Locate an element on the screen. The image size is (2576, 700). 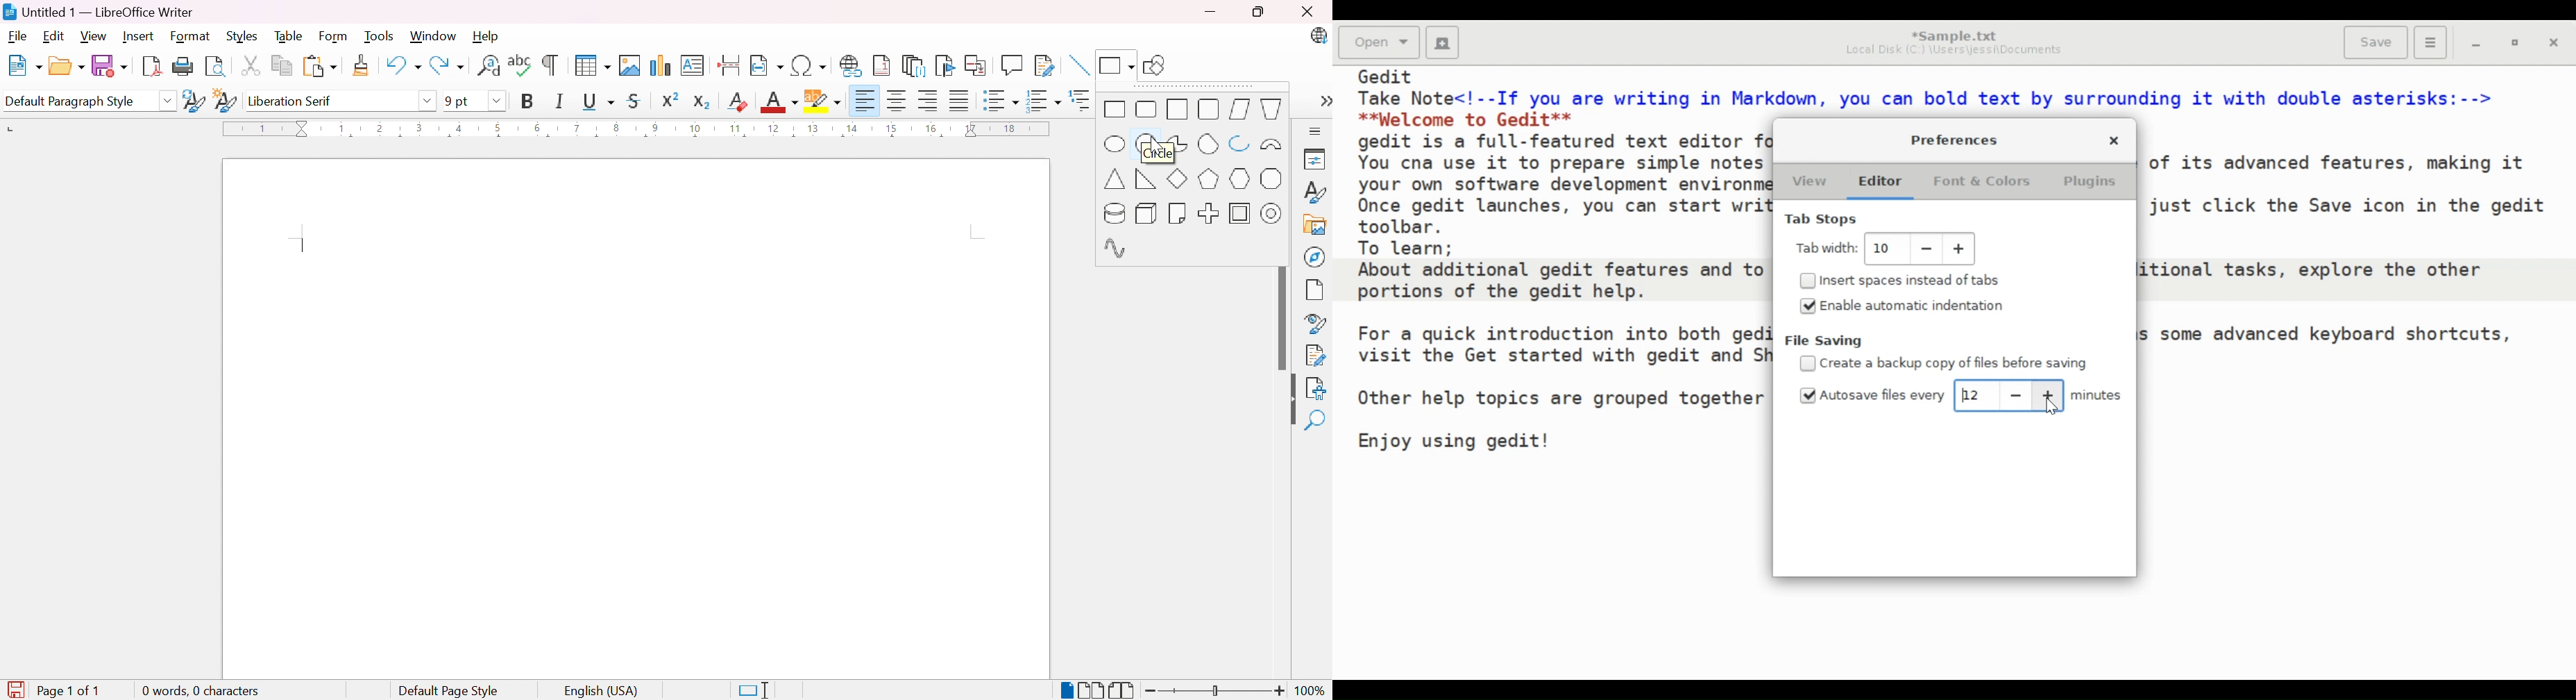
Styles is located at coordinates (1316, 193).